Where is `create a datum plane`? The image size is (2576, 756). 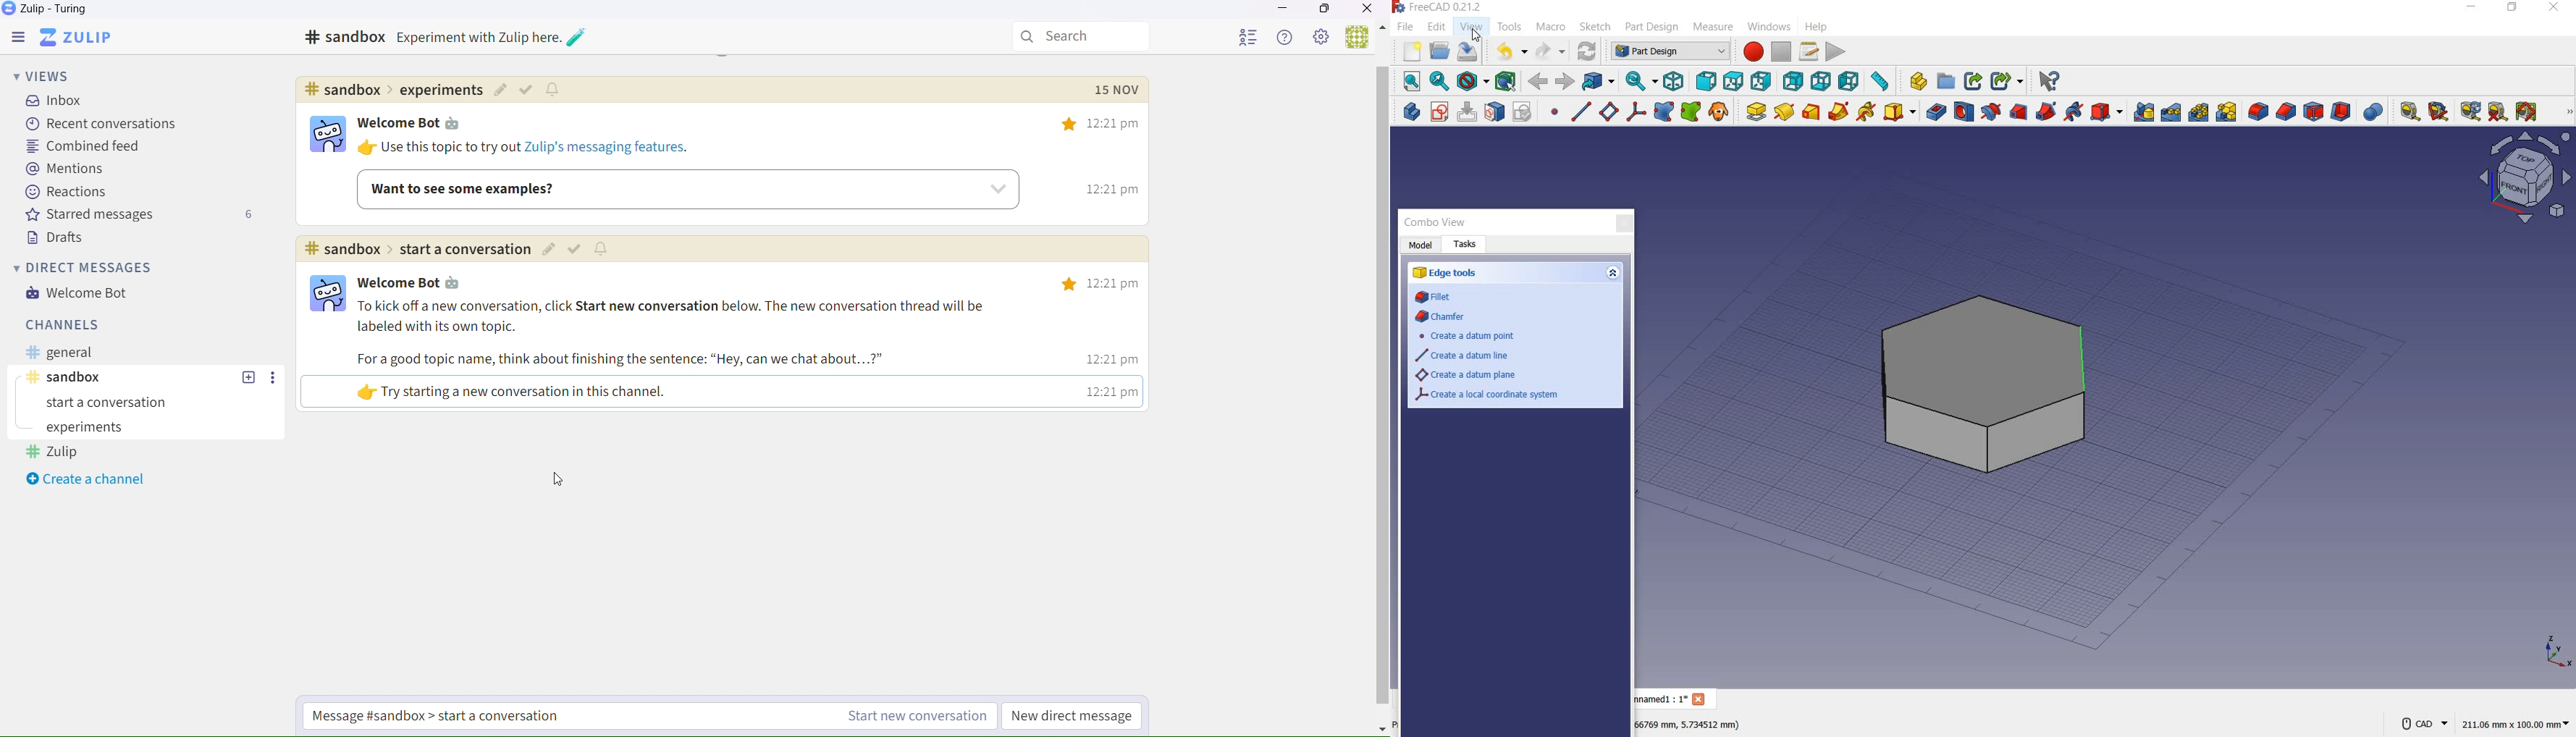 create a datum plane is located at coordinates (1463, 376).